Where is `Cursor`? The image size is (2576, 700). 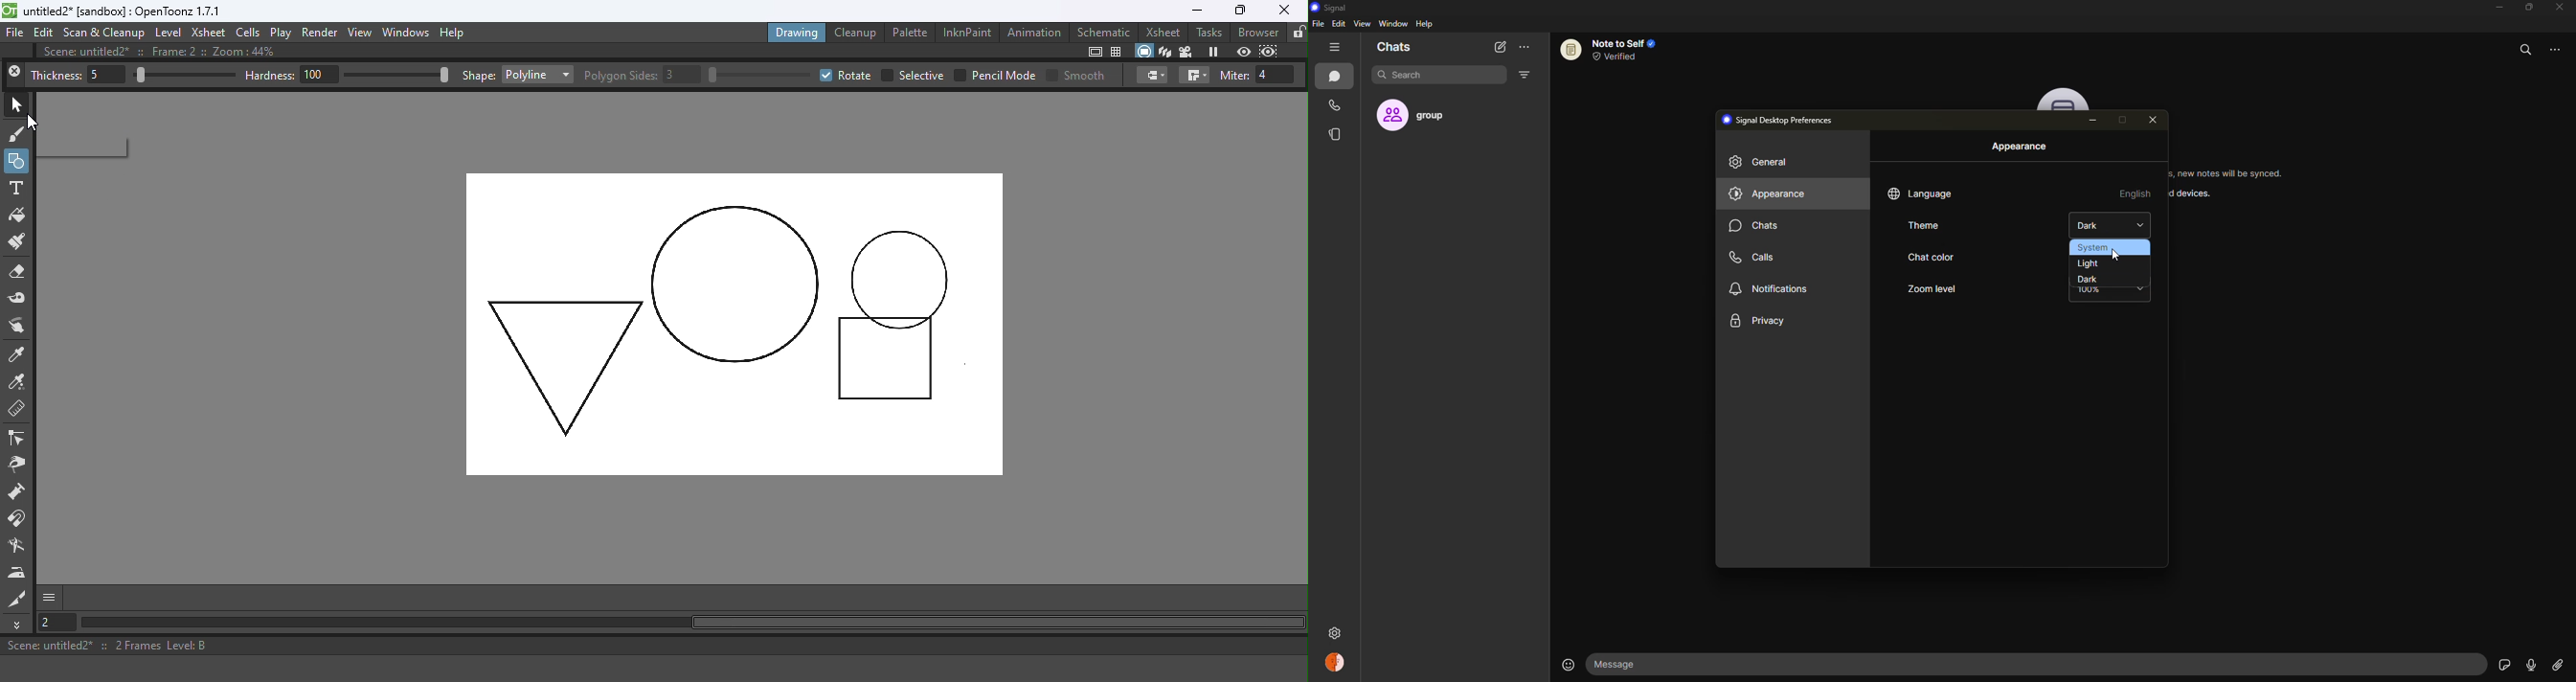 Cursor is located at coordinates (35, 125).